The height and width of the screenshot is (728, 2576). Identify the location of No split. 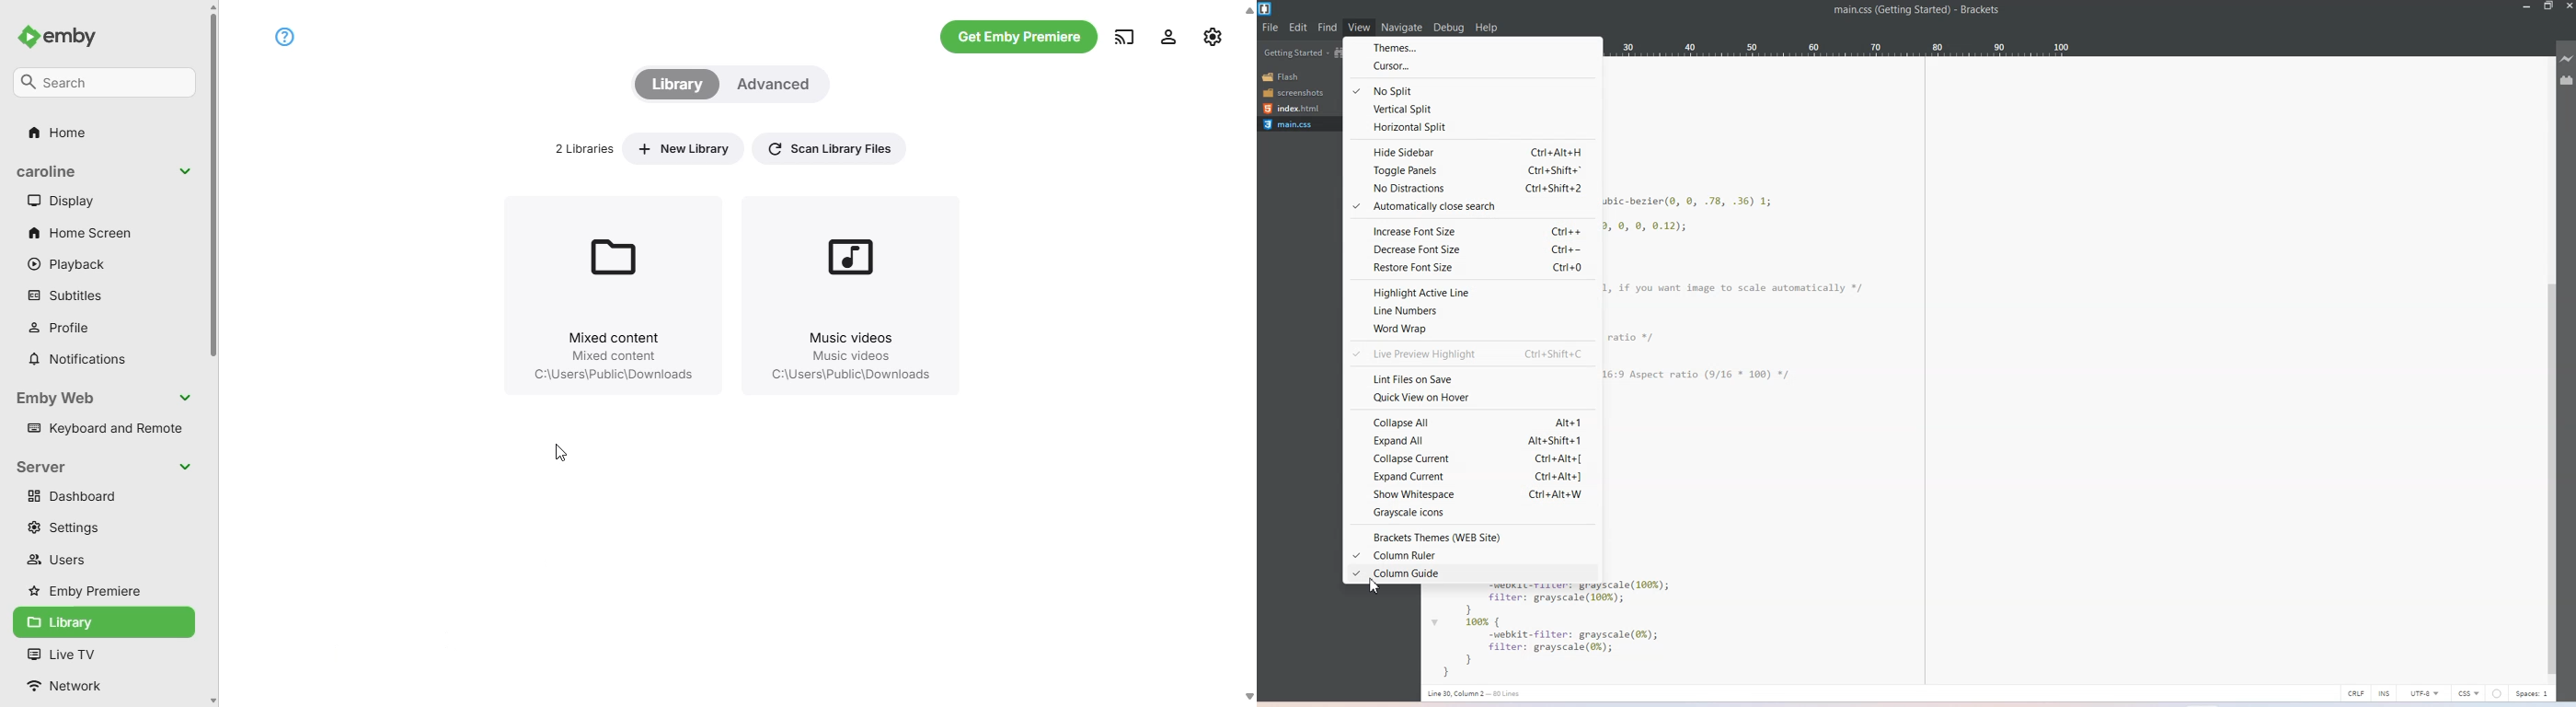
(1473, 90).